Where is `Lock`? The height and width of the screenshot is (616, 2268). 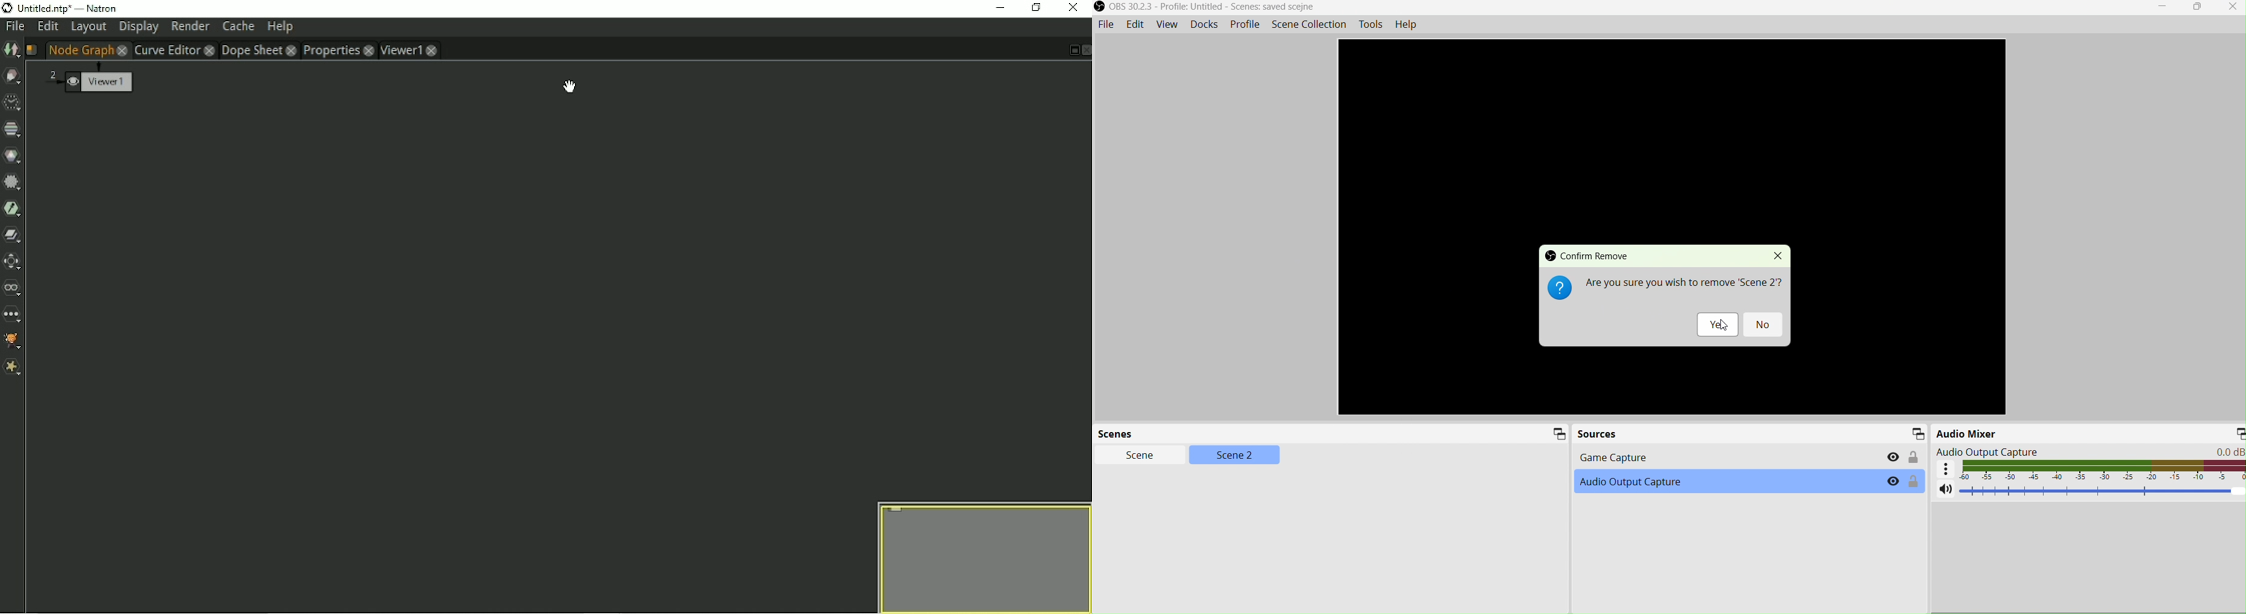
Lock is located at coordinates (1914, 483).